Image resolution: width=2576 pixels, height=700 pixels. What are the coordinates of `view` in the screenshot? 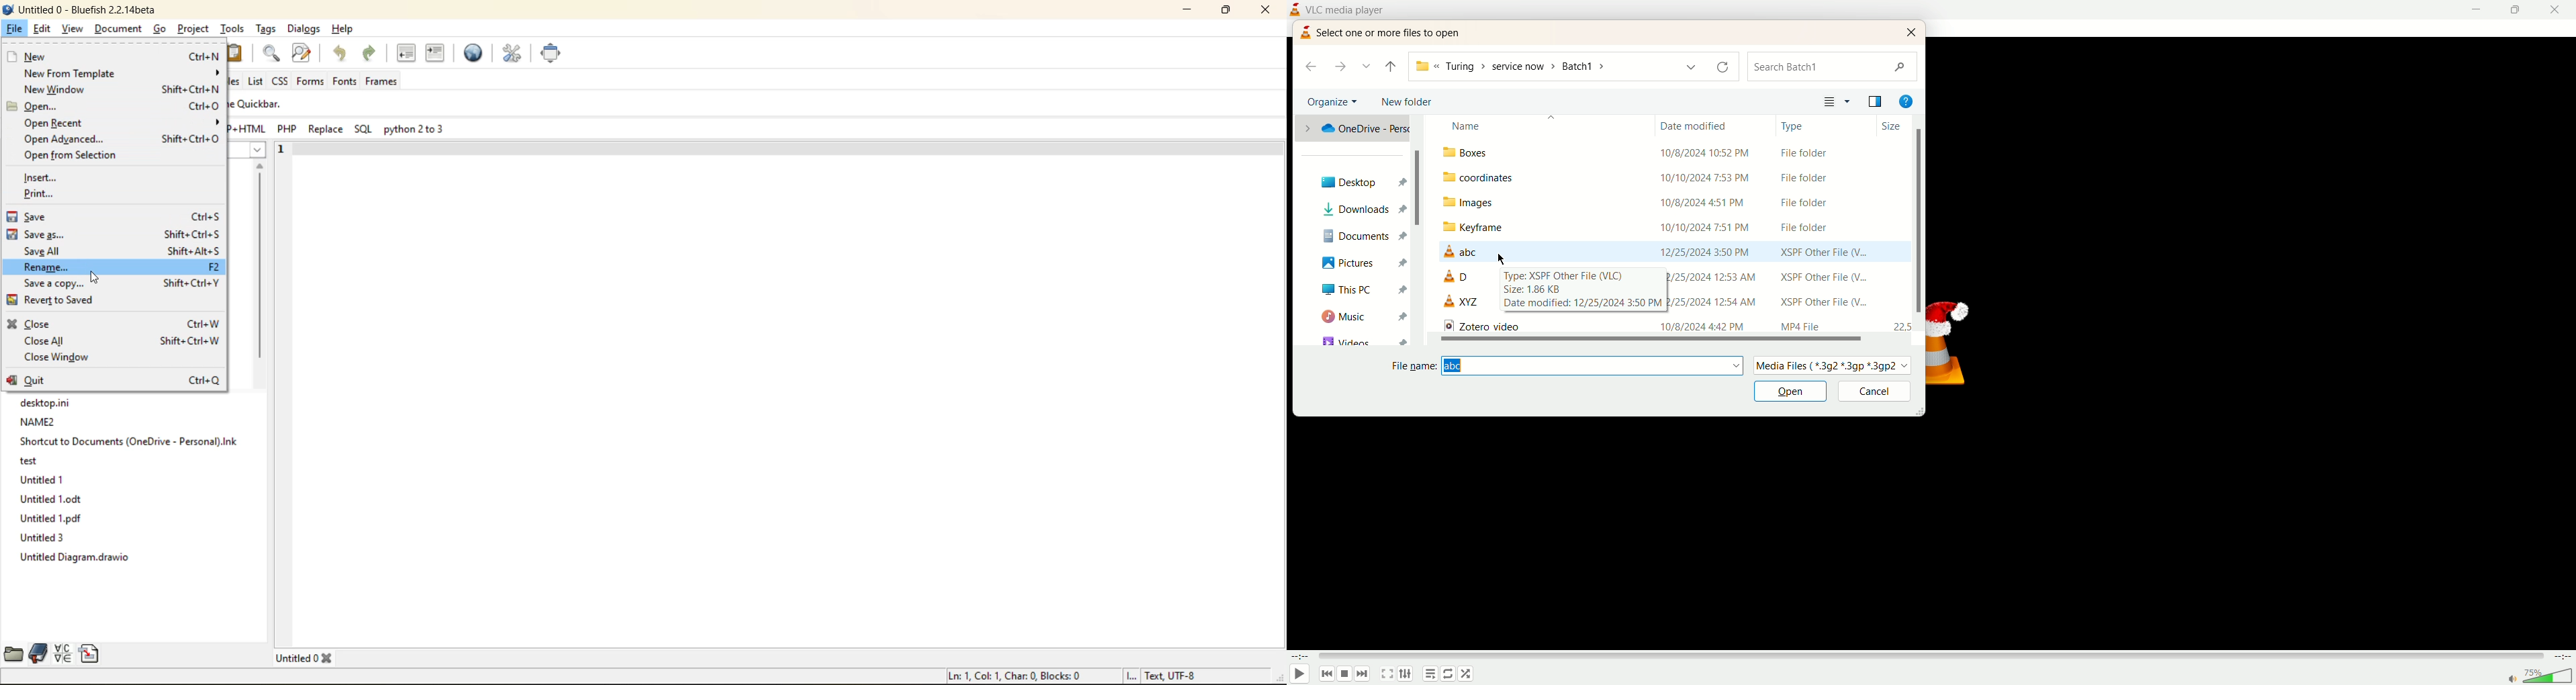 It's located at (1829, 102).